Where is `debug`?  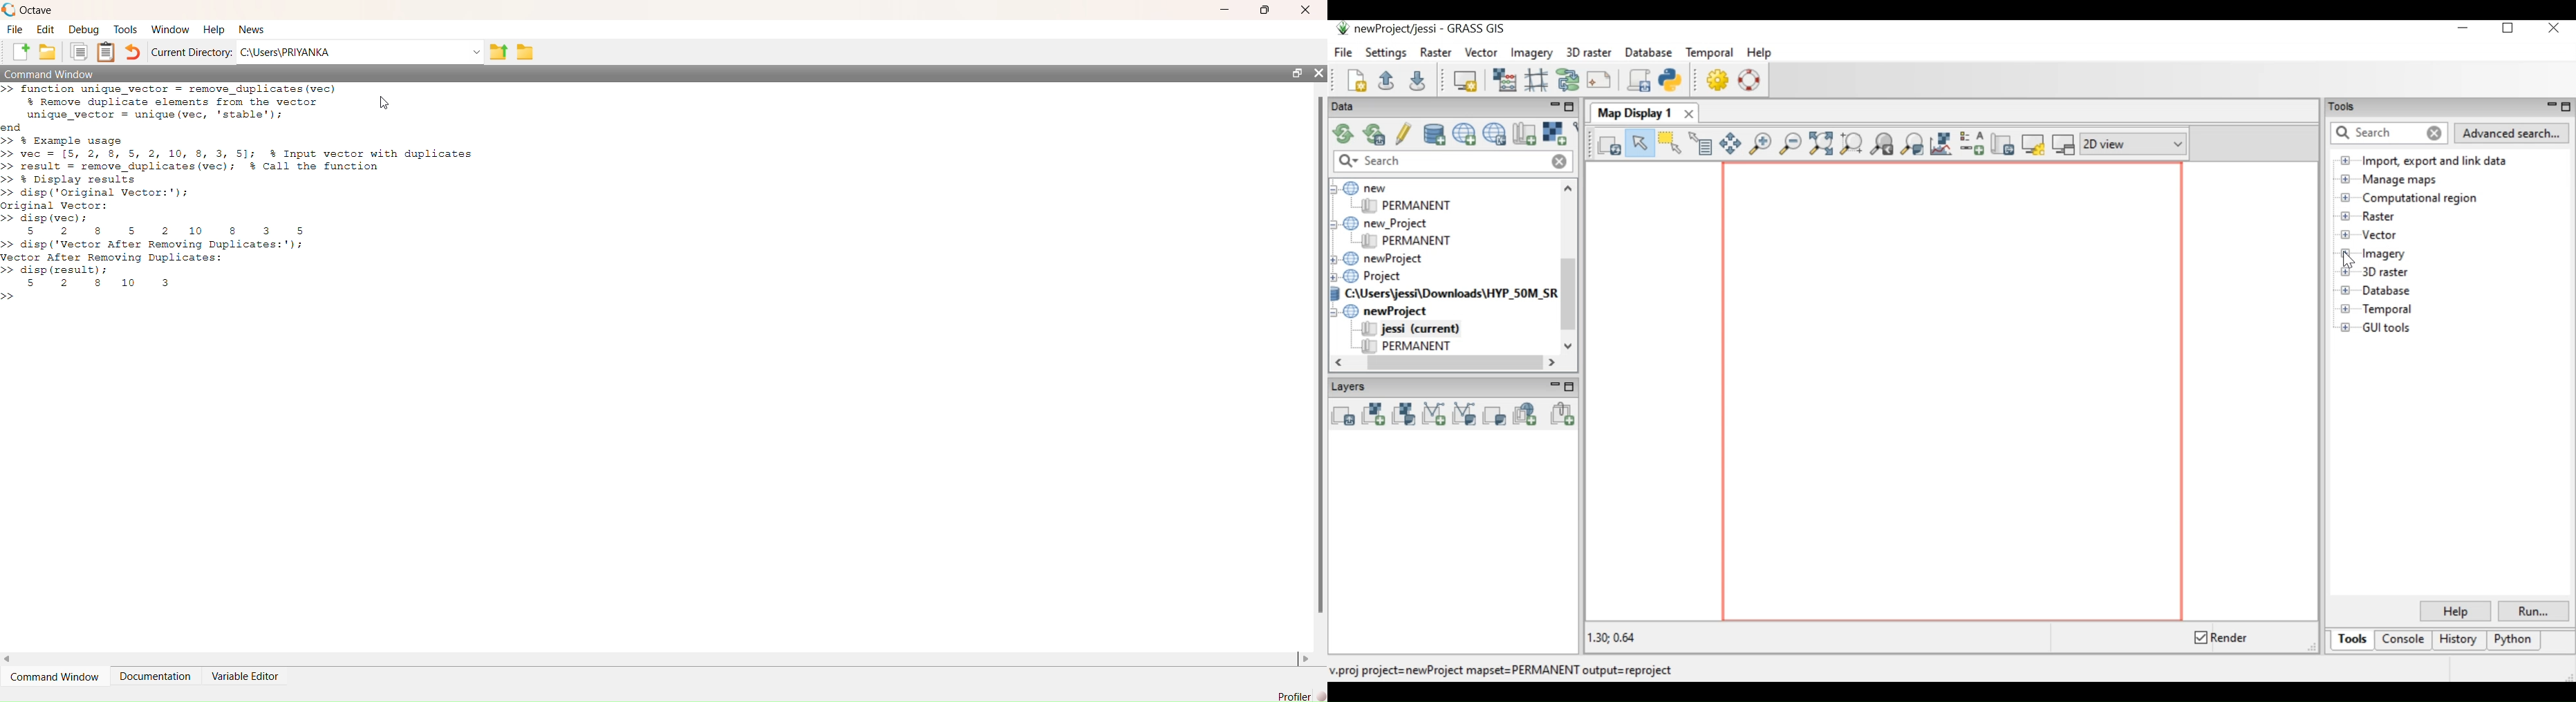 debug is located at coordinates (85, 30).